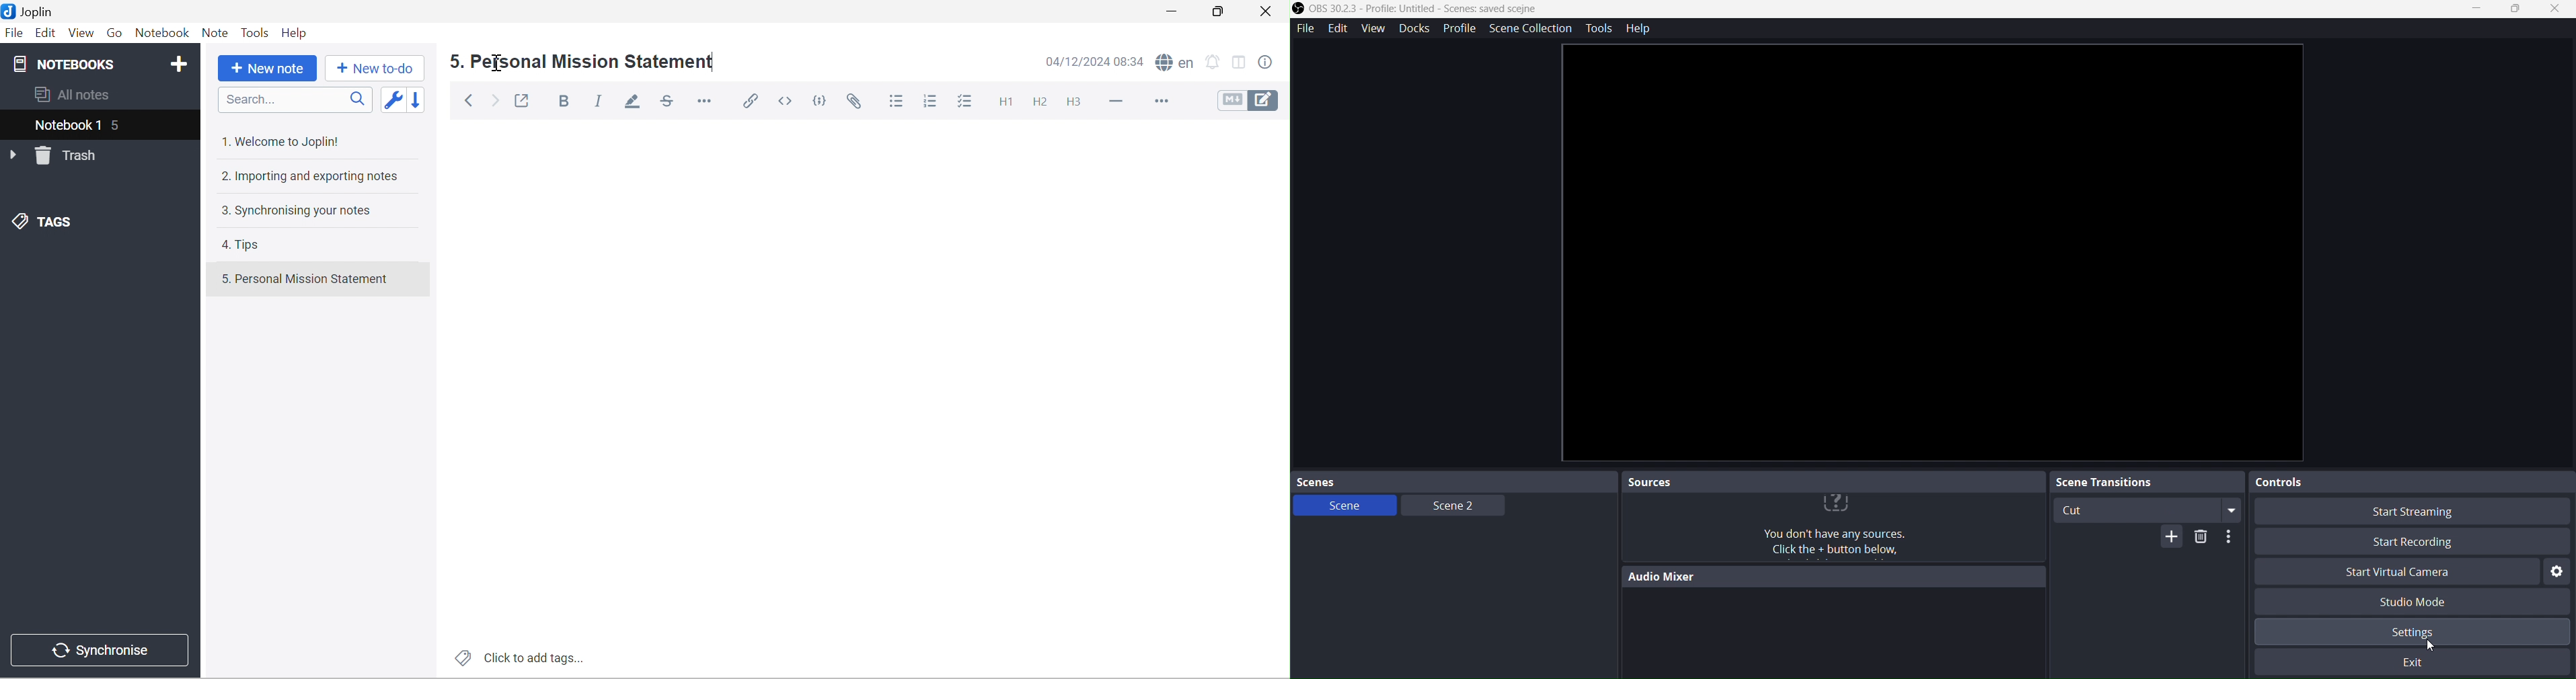  What do you see at coordinates (1829, 481) in the screenshot?
I see `Sources` at bounding box center [1829, 481].